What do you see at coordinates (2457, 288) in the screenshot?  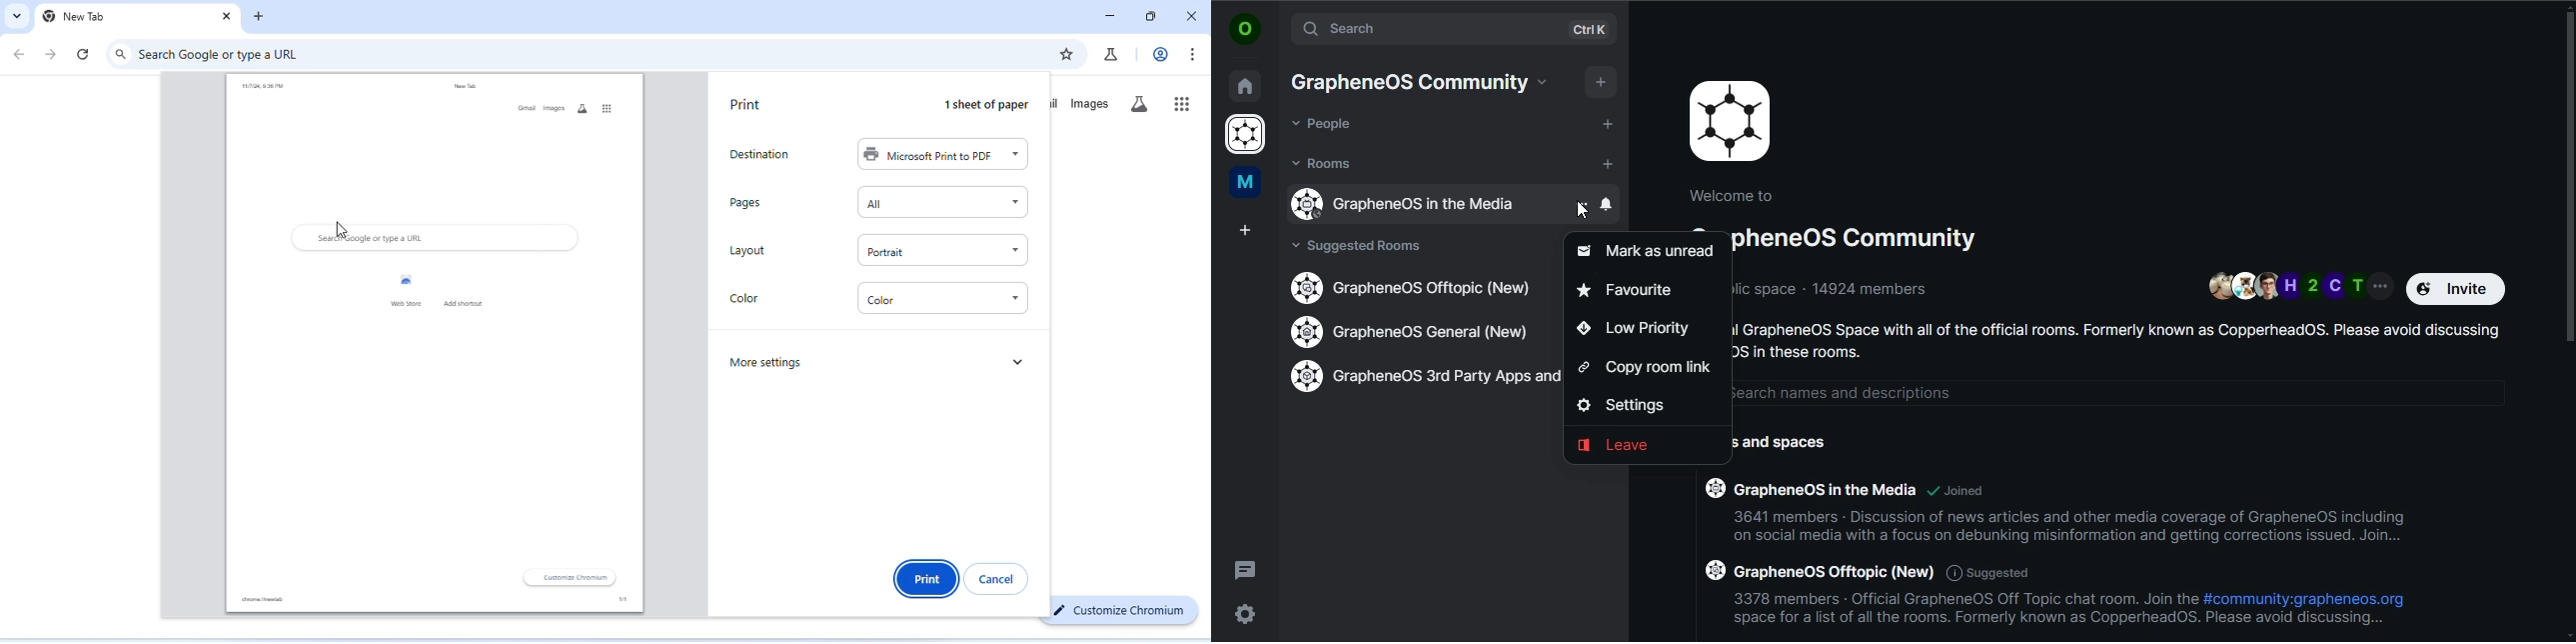 I see `invite` at bounding box center [2457, 288].